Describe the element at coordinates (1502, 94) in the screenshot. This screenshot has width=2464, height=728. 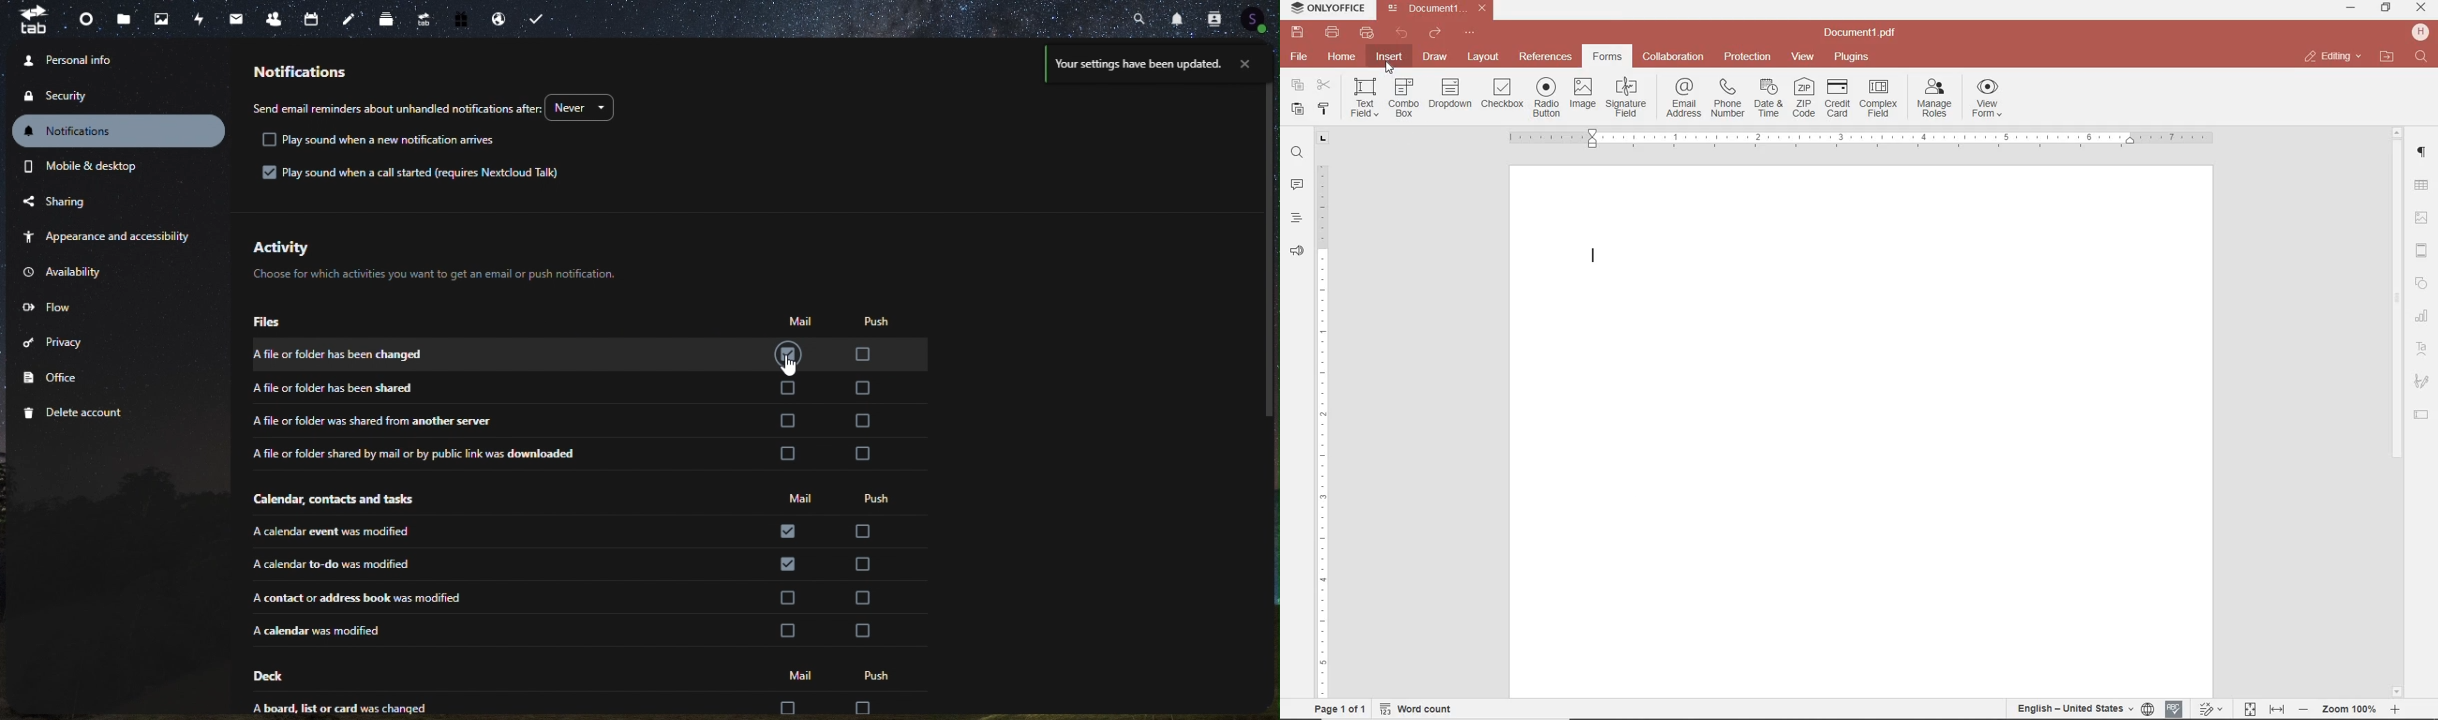
I see `insert checkbox` at that location.